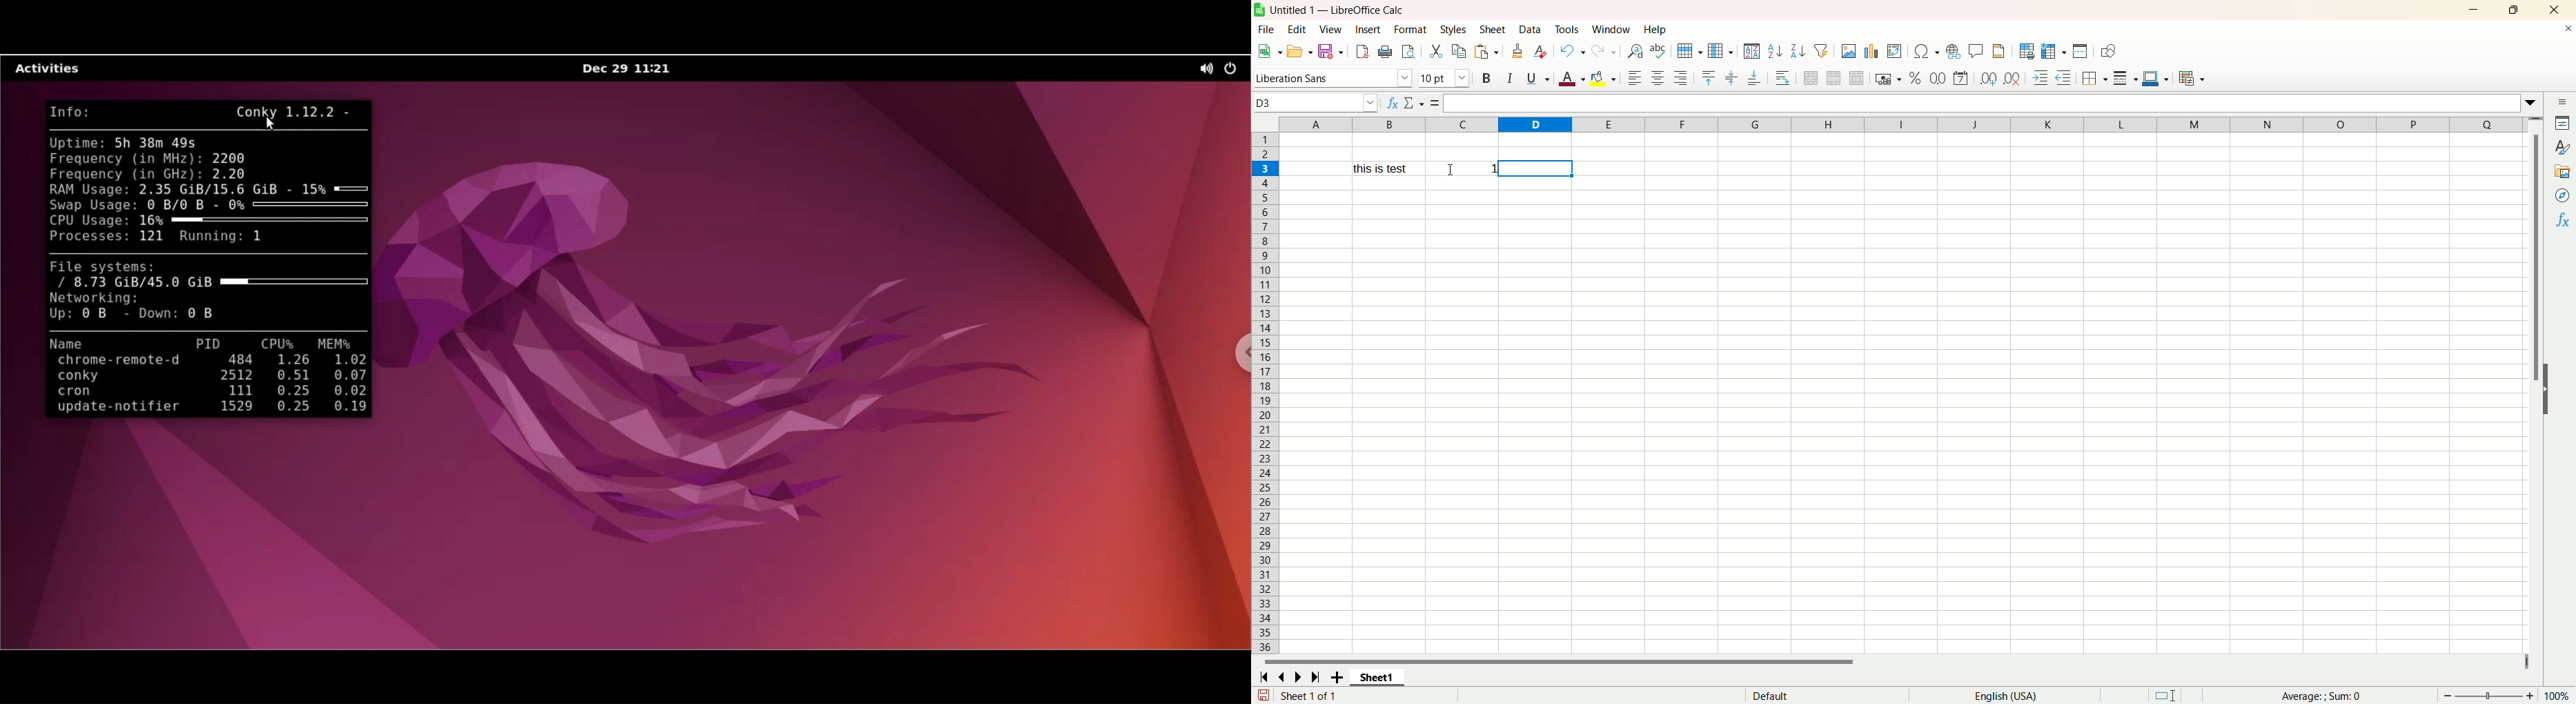 This screenshot has width=2576, height=728. I want to click on paste, so click(1484, 51).